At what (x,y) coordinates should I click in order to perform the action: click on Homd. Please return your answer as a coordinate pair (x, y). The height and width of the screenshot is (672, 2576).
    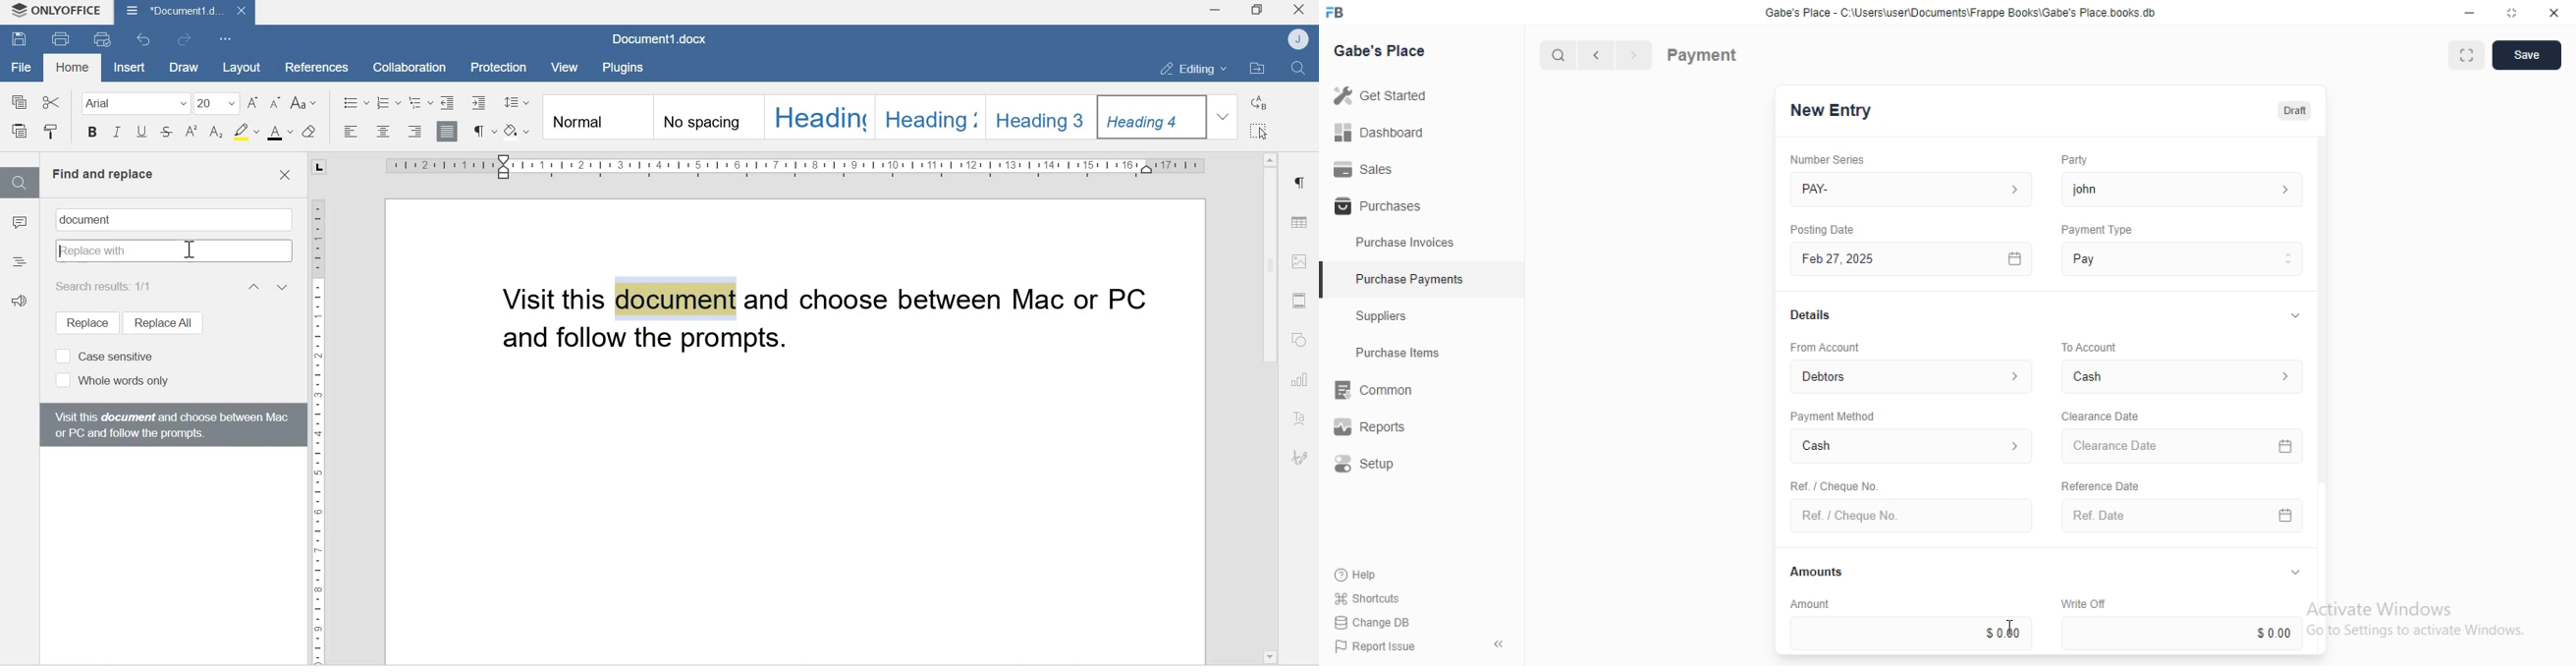
    Looking at the image, I should click on (73, 69).